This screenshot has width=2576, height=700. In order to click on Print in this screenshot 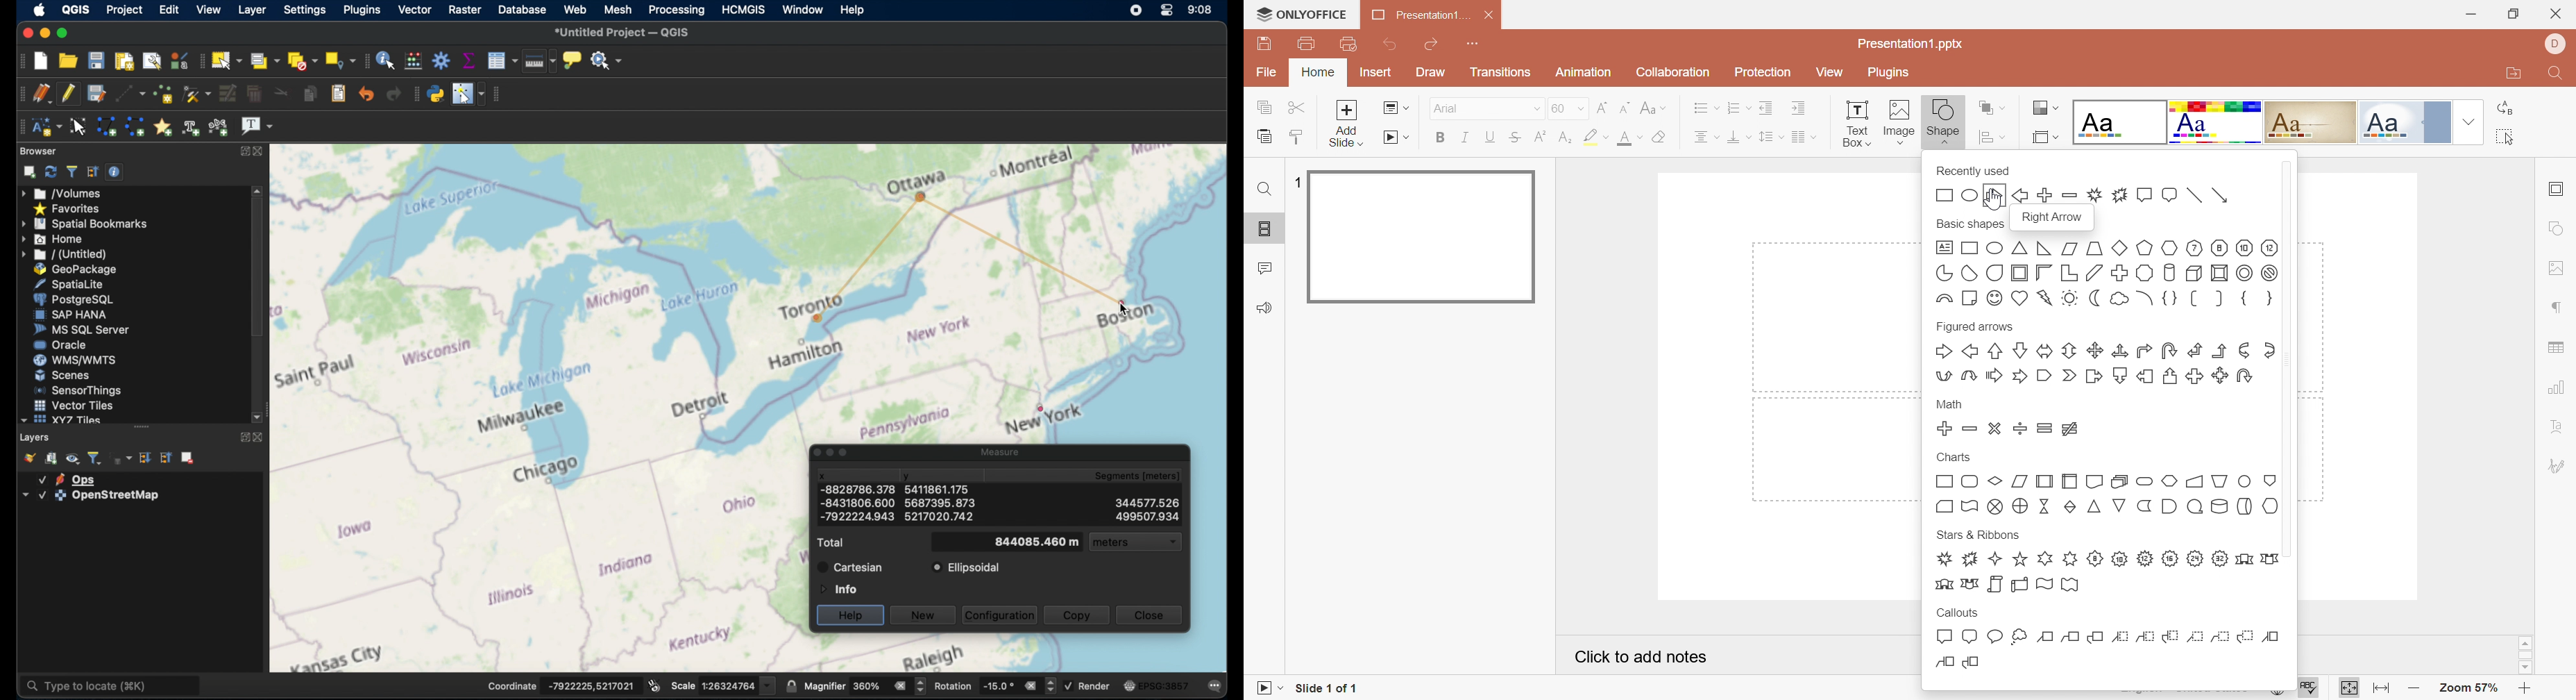, I will do `click(1307, 44)`.